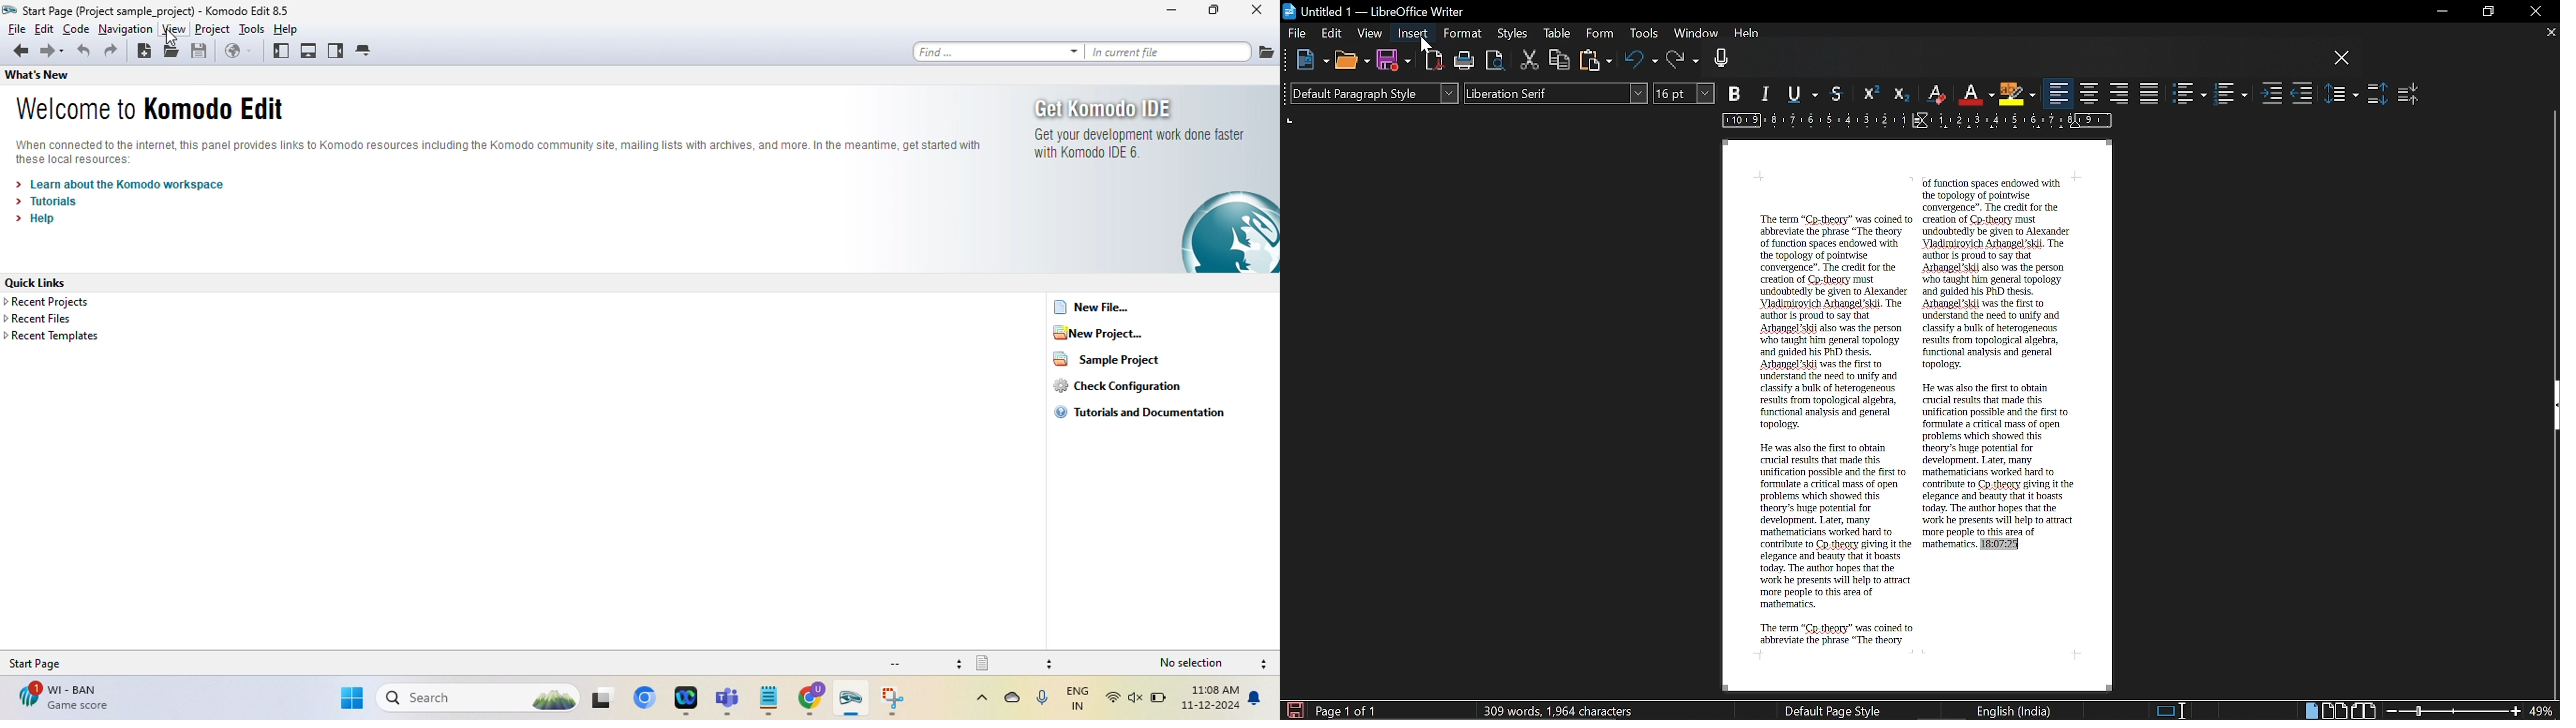 This screenshot has width=2576, height=728. I want to click on Superscript, so click(1869, 94).